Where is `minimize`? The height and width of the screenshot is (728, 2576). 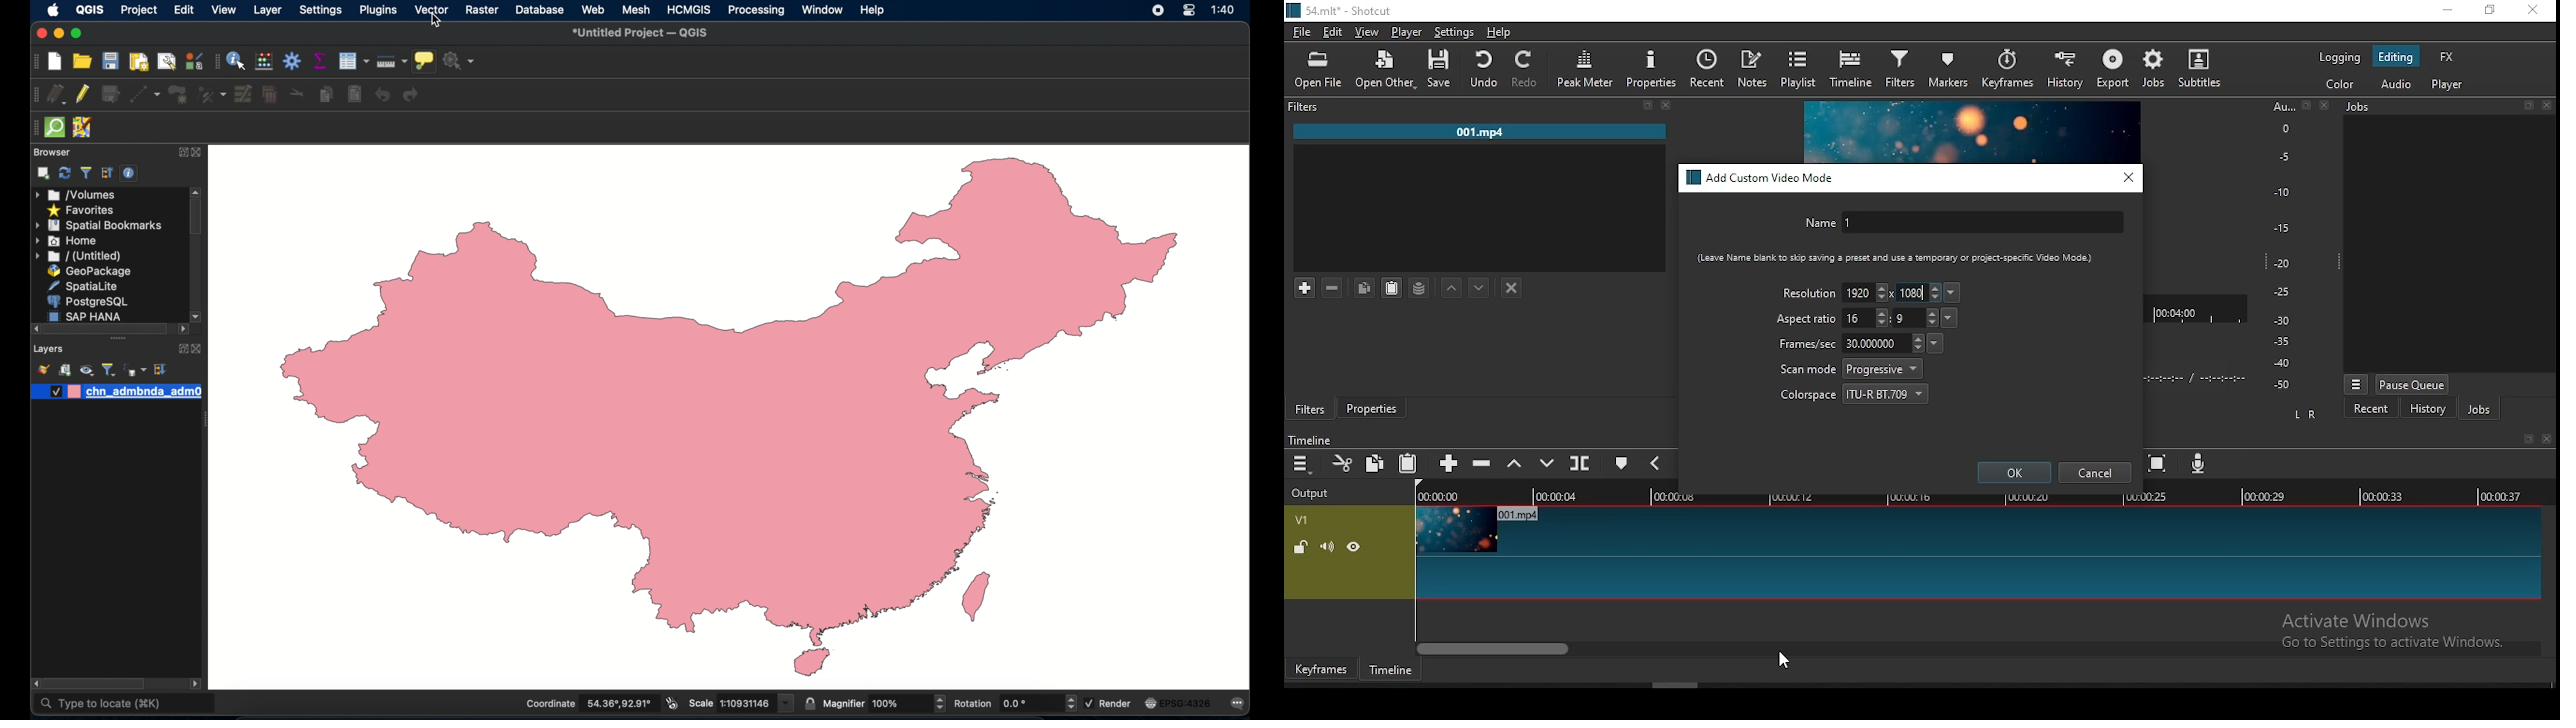
minimize is located at coordinates (60, 34).